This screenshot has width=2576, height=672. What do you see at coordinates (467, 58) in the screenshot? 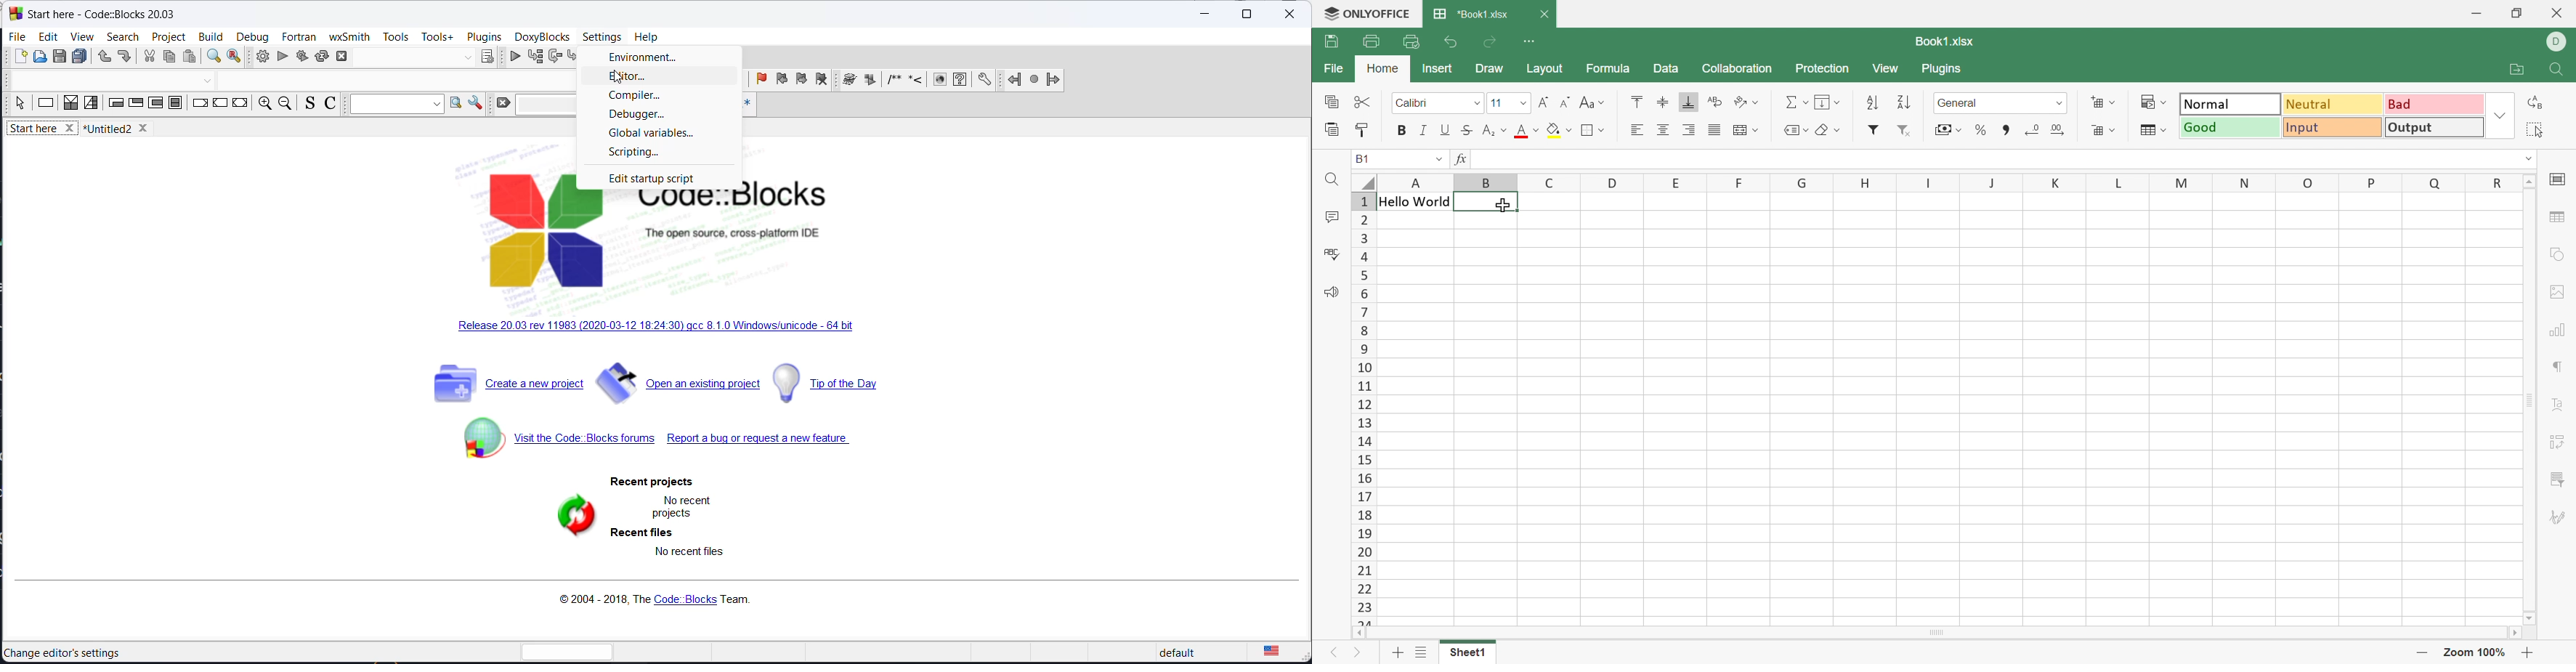
I see `dropdown` at bounding box center [467, 58].